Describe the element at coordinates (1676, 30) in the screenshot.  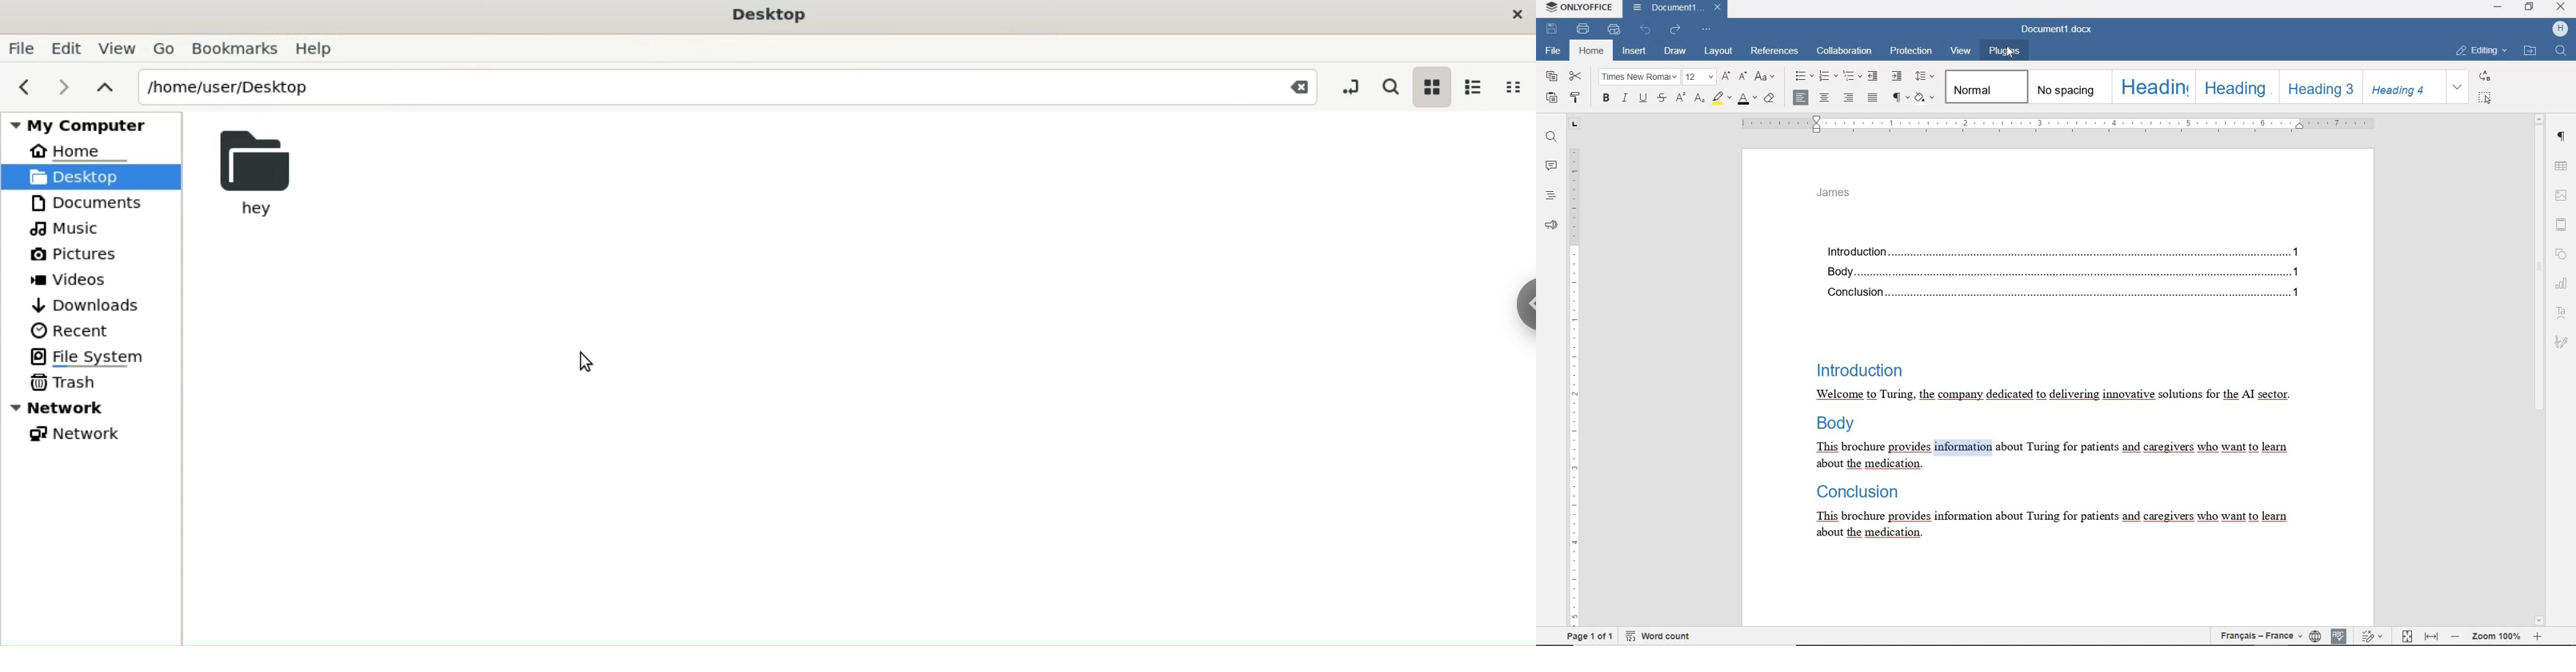
I see `REDO` at that location.